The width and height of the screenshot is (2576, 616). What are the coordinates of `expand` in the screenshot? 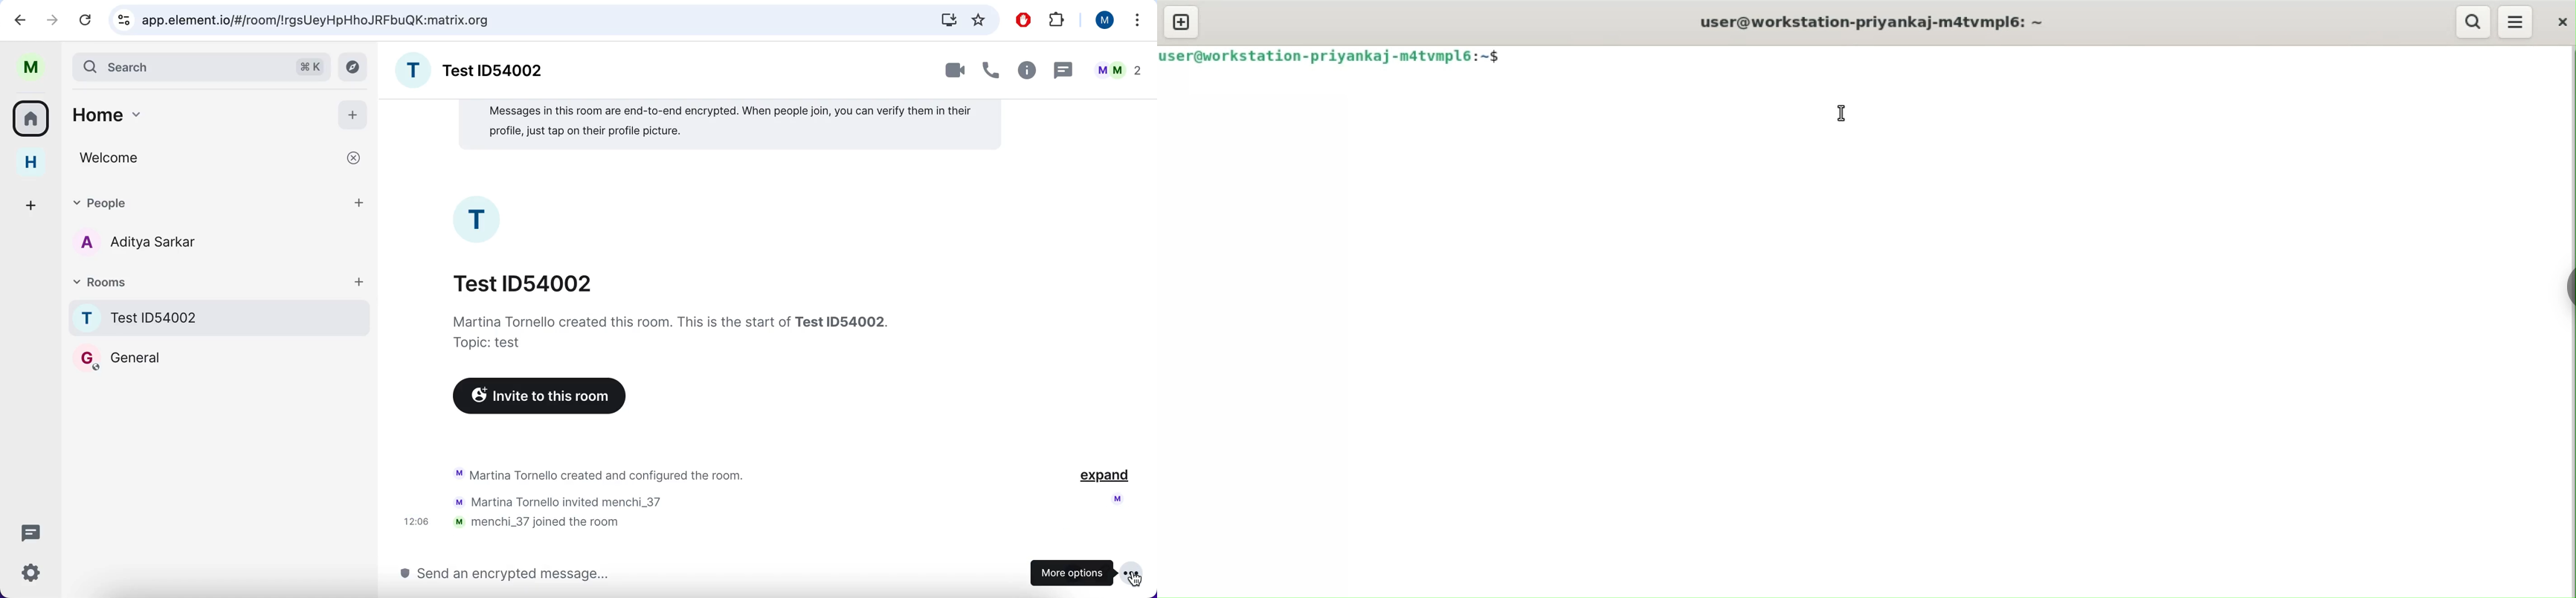 It's located at (1104, 476).